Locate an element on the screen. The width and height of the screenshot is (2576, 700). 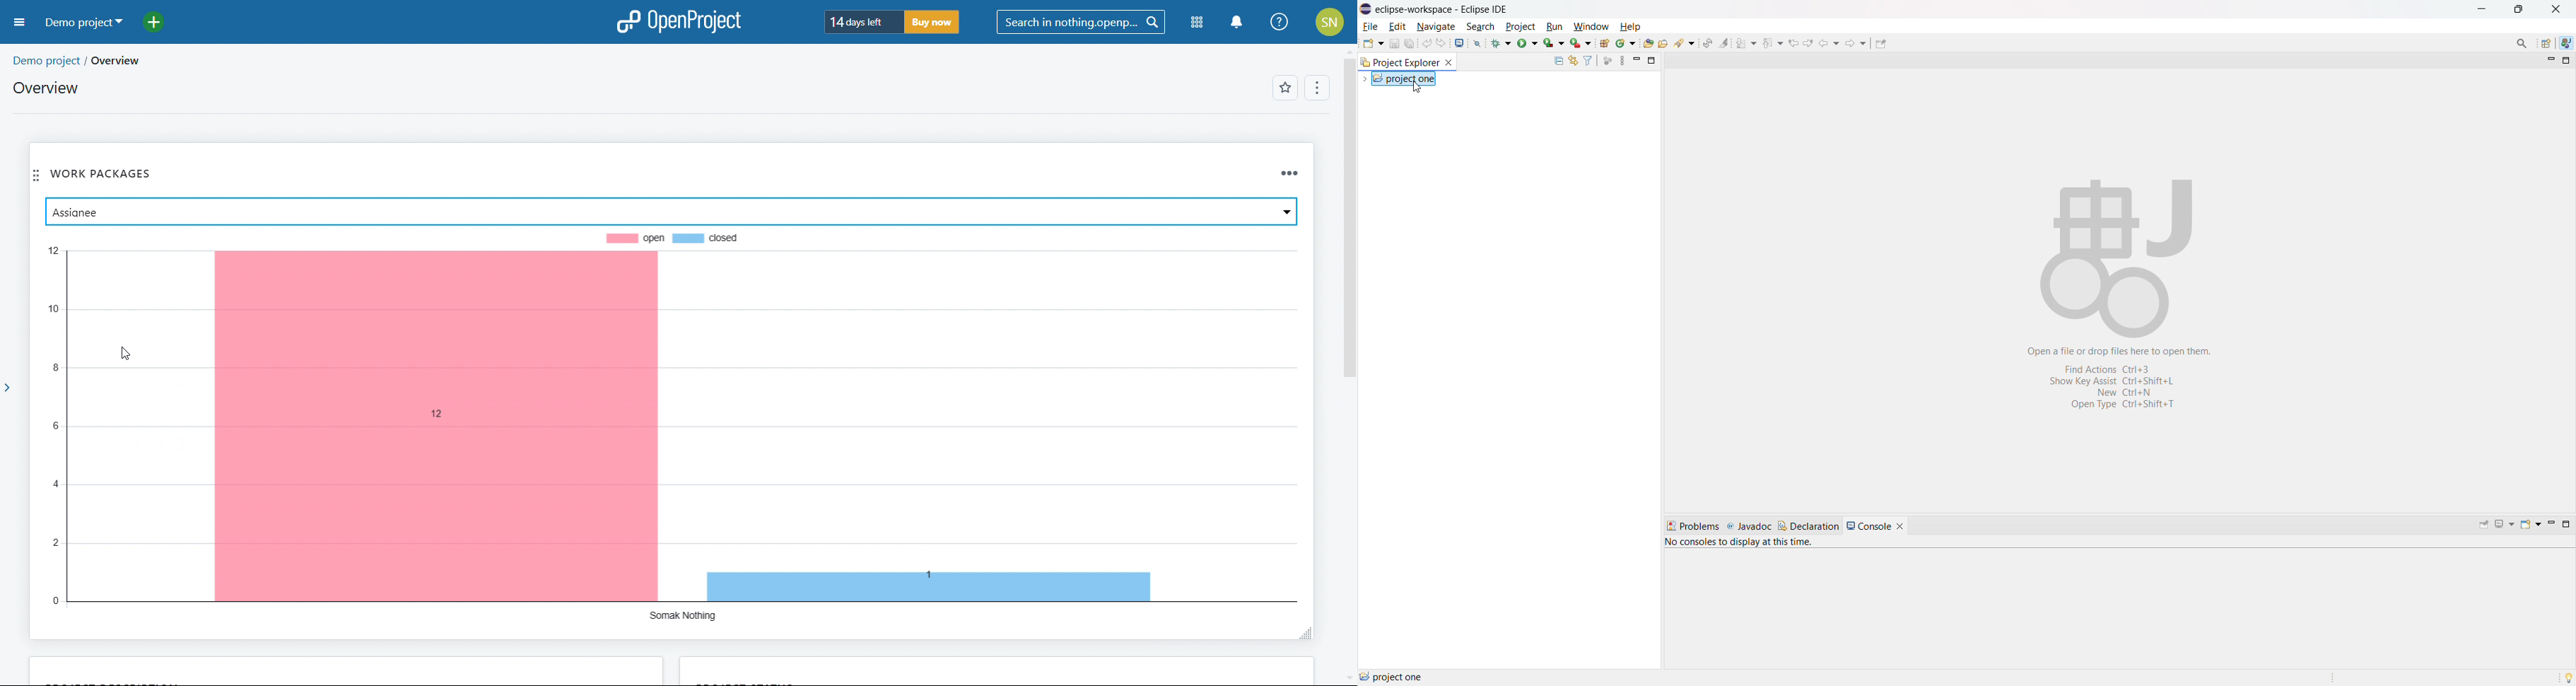
new ctrl+N is located at coordinates (2118, 393).